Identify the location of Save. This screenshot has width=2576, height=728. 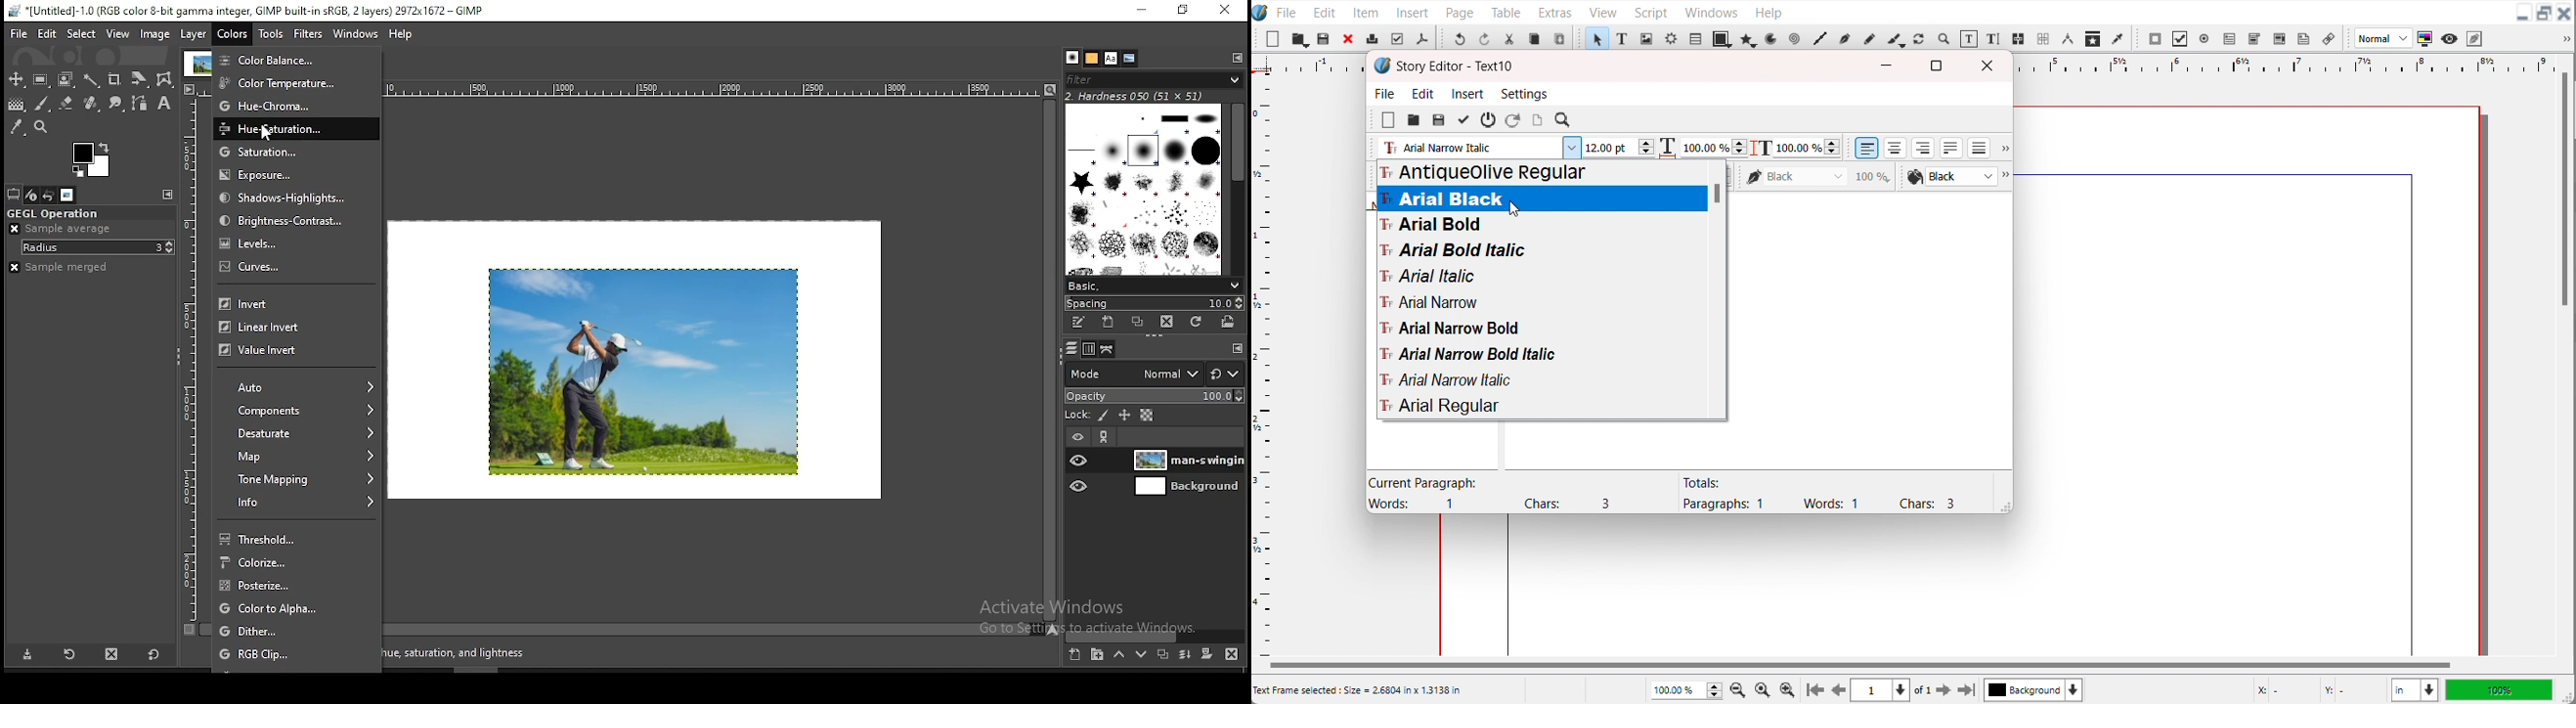
(1439, 120).